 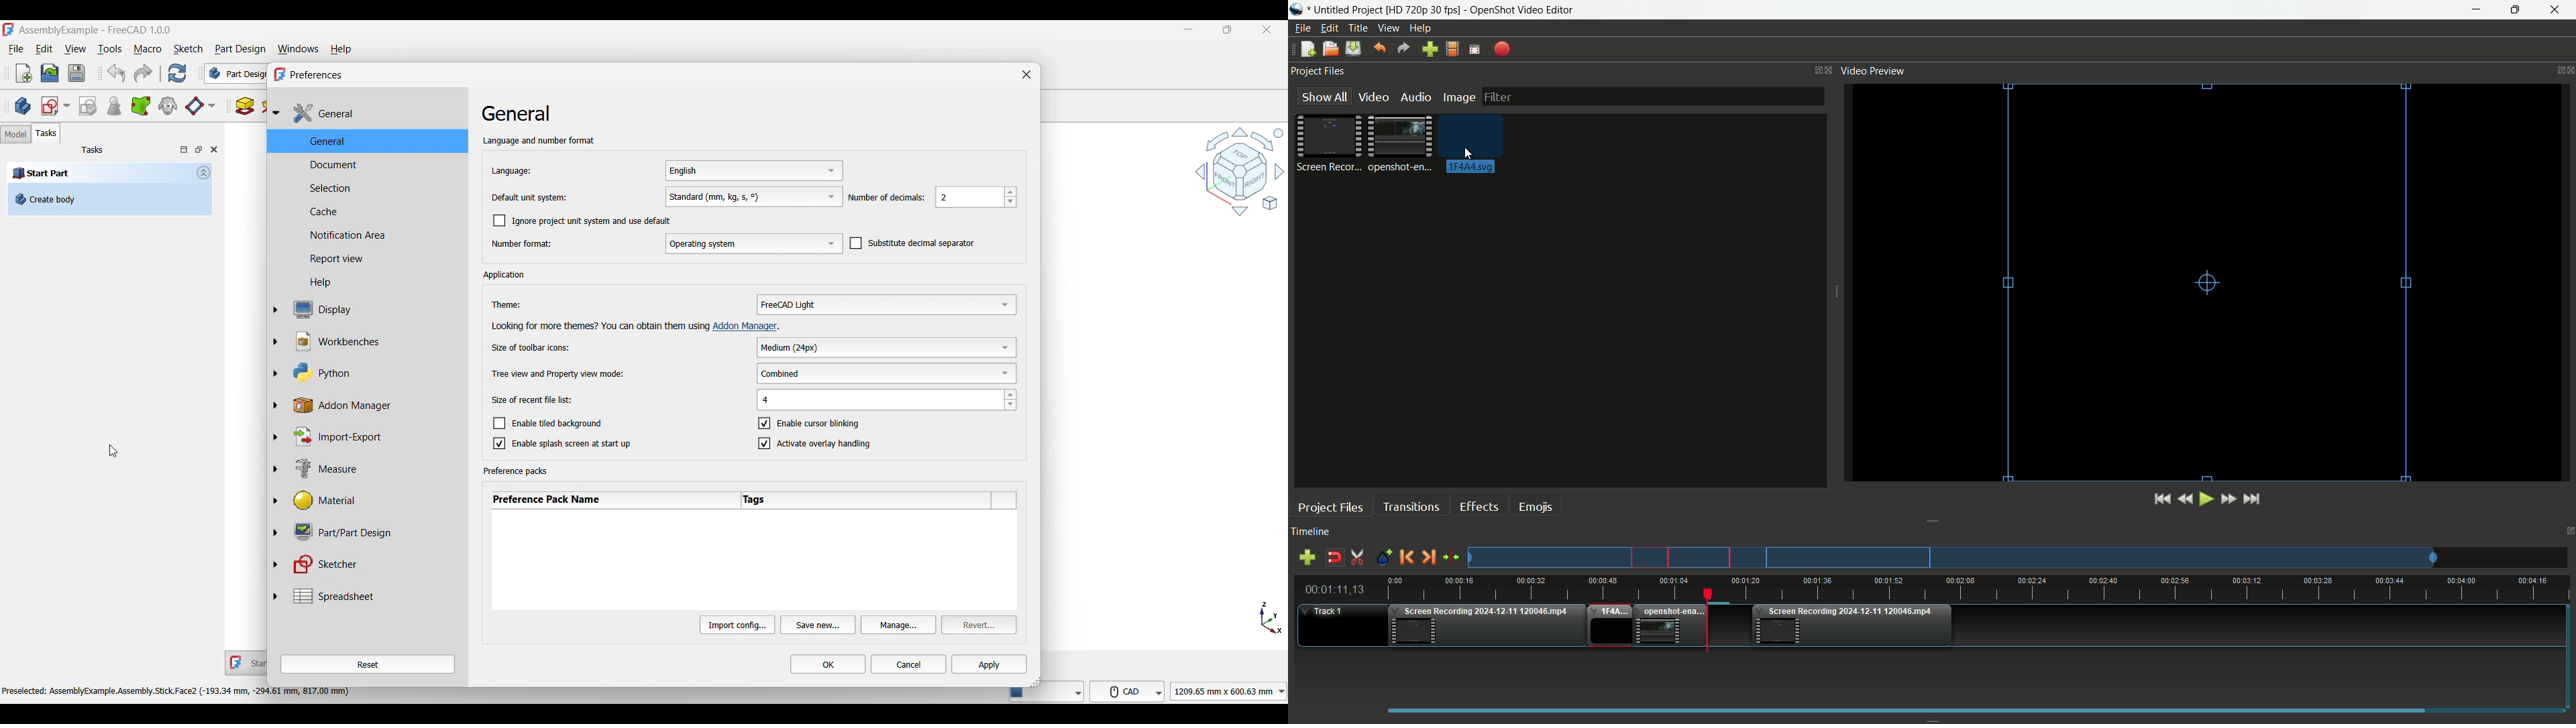 What do you see at coordinates (46, 133) in the screenshot?
I see `Tasks` at bounding box center [46, 133].